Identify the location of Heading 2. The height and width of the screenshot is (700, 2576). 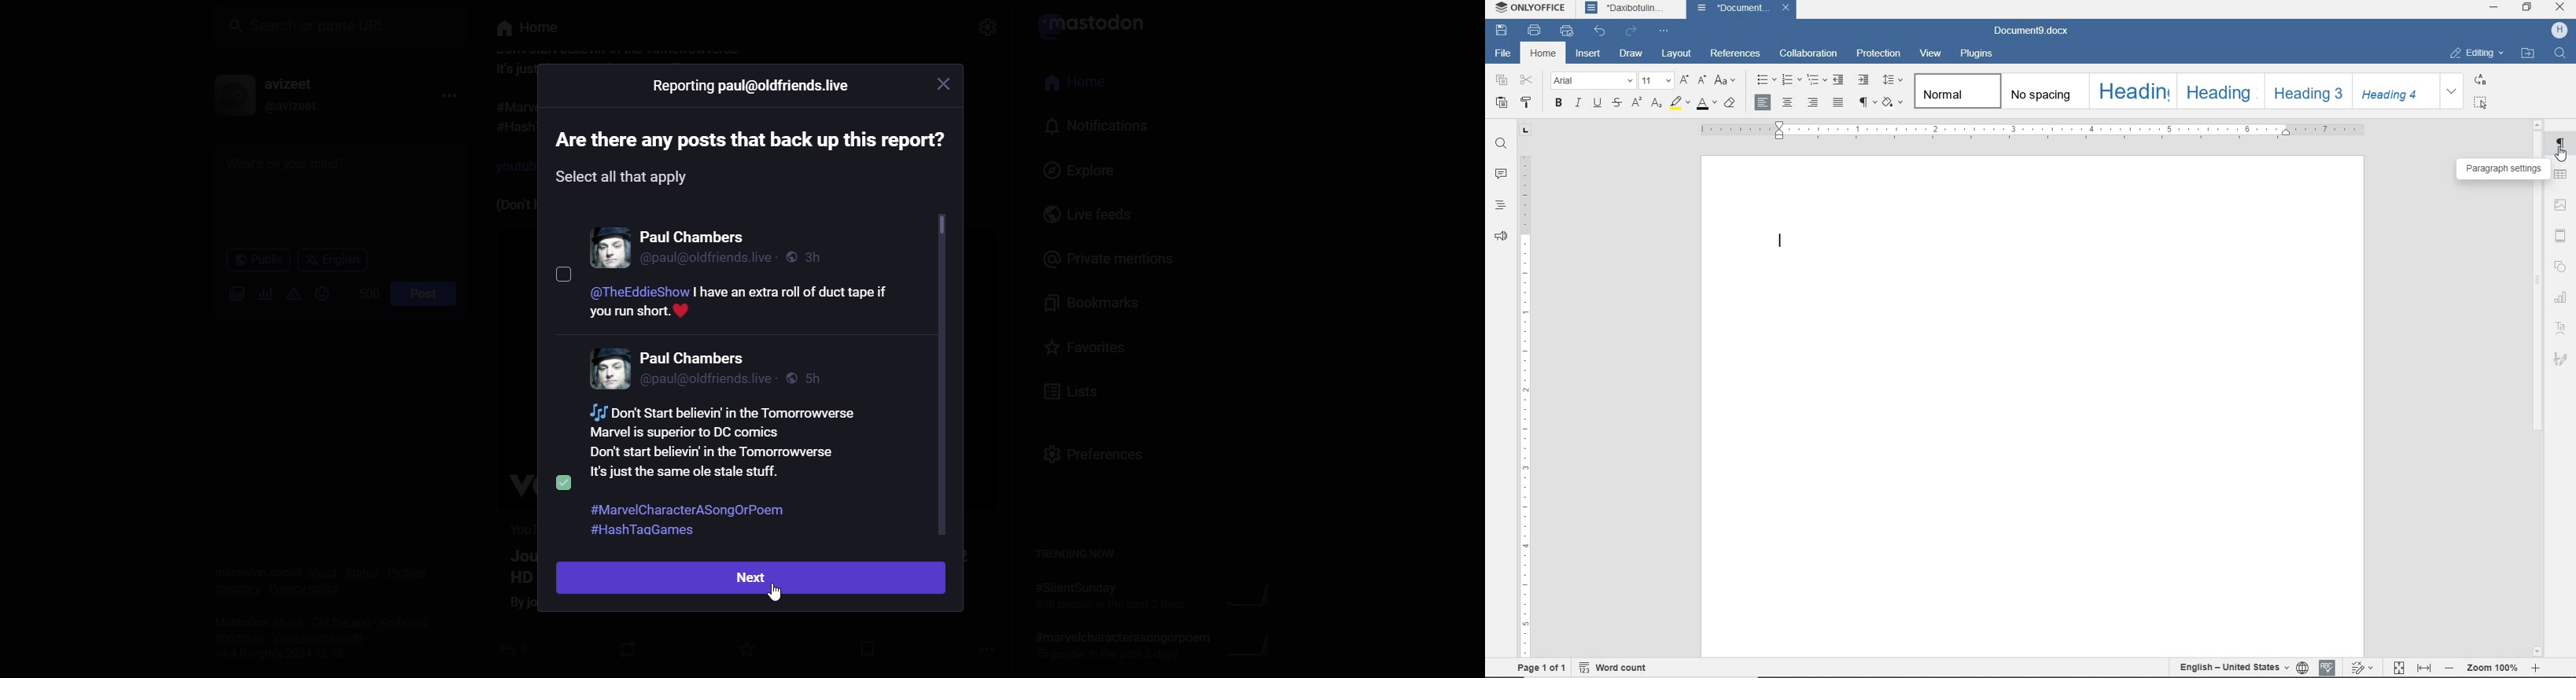
(2219, 91).